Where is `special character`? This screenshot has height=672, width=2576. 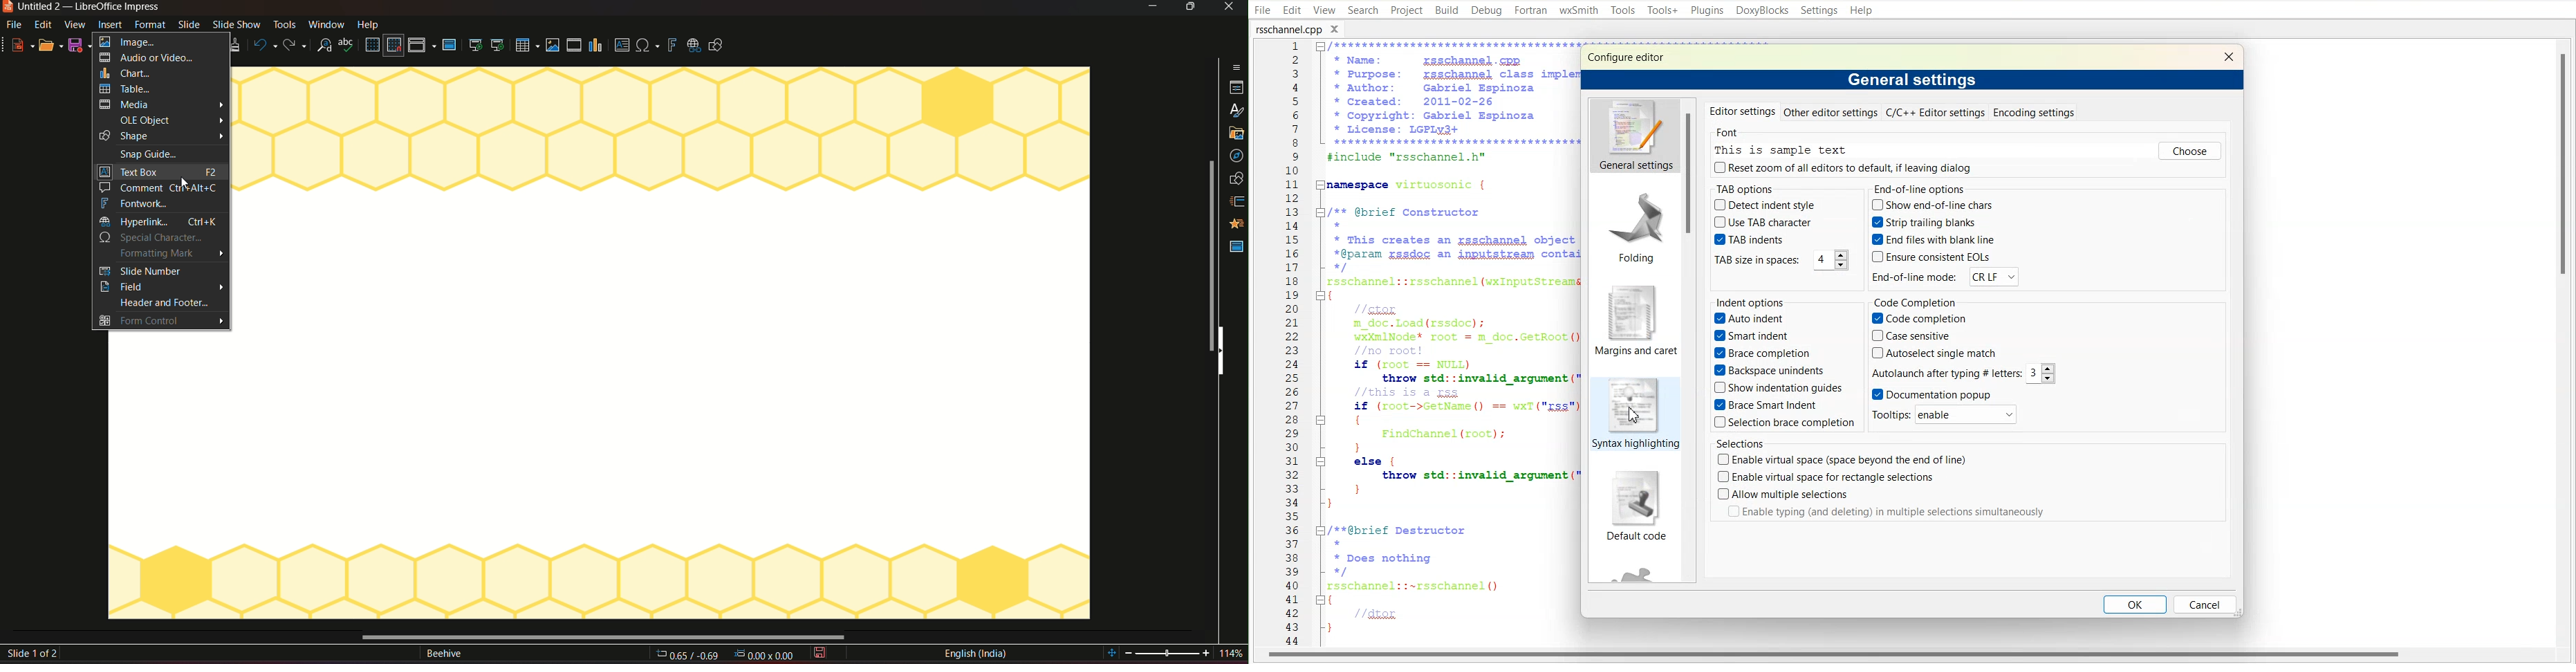
special character is located at coordinates (158, 238).